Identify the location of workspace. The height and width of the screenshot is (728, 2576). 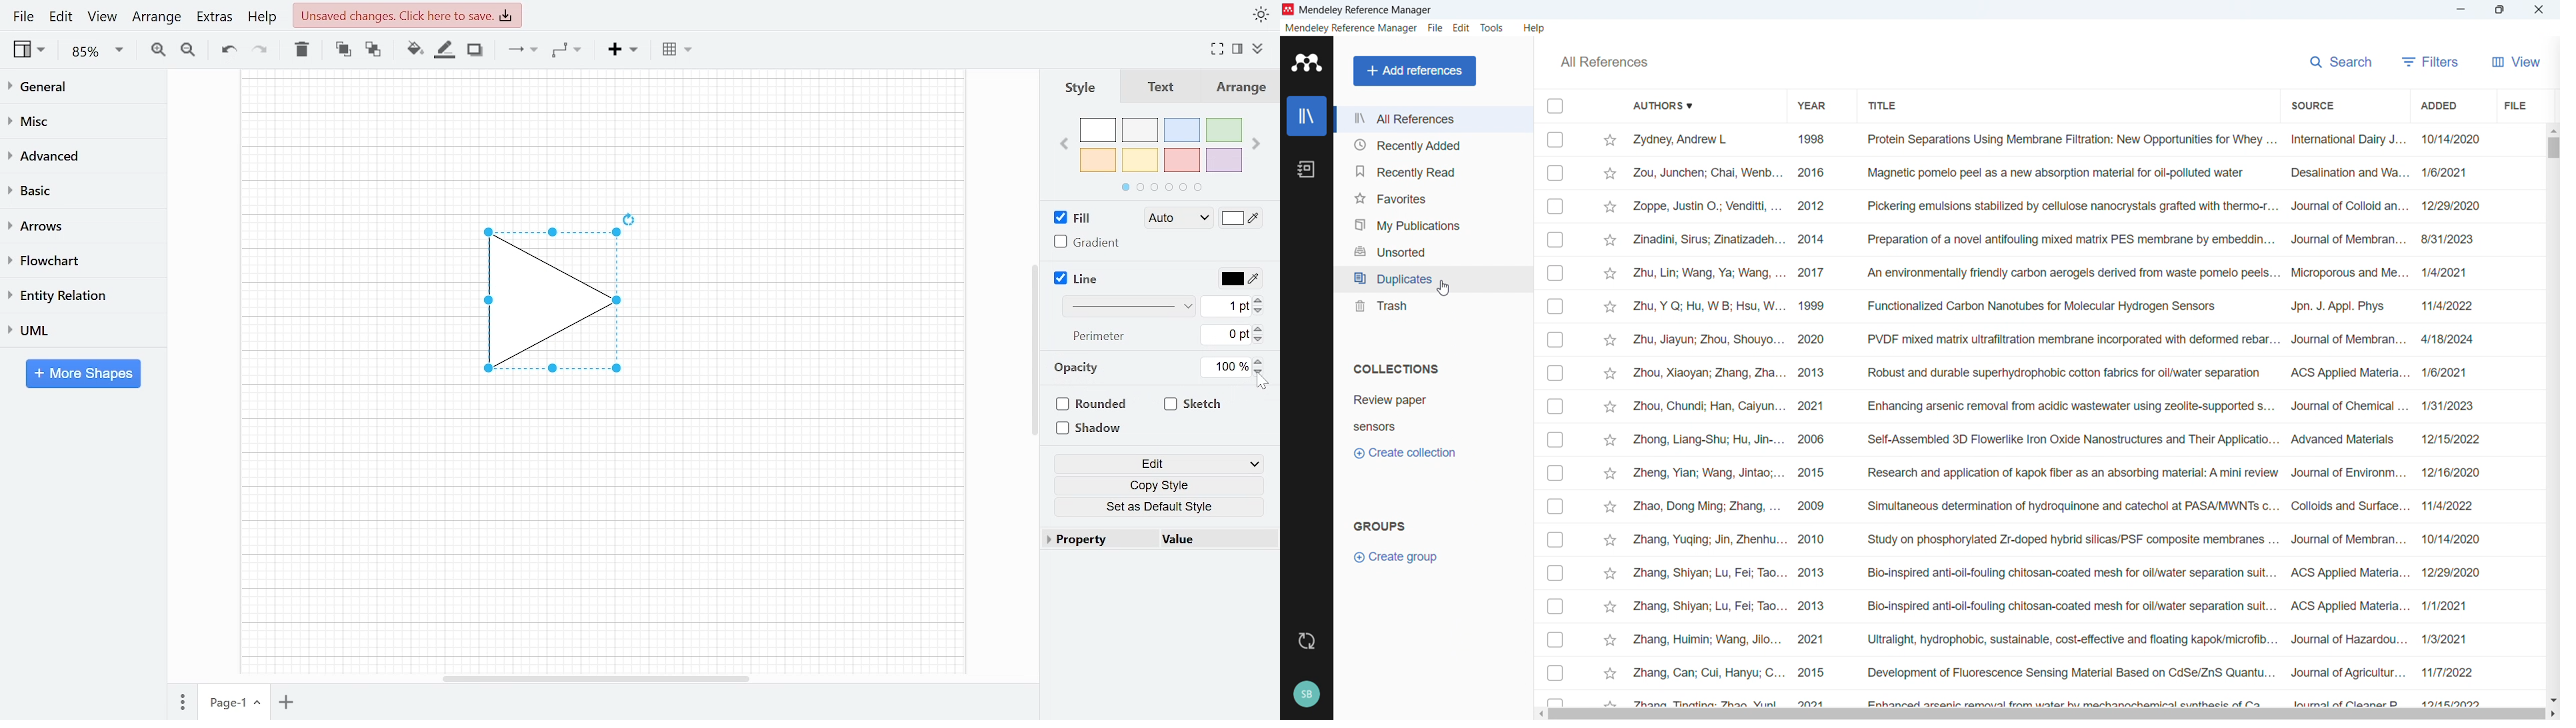
(602, 135).